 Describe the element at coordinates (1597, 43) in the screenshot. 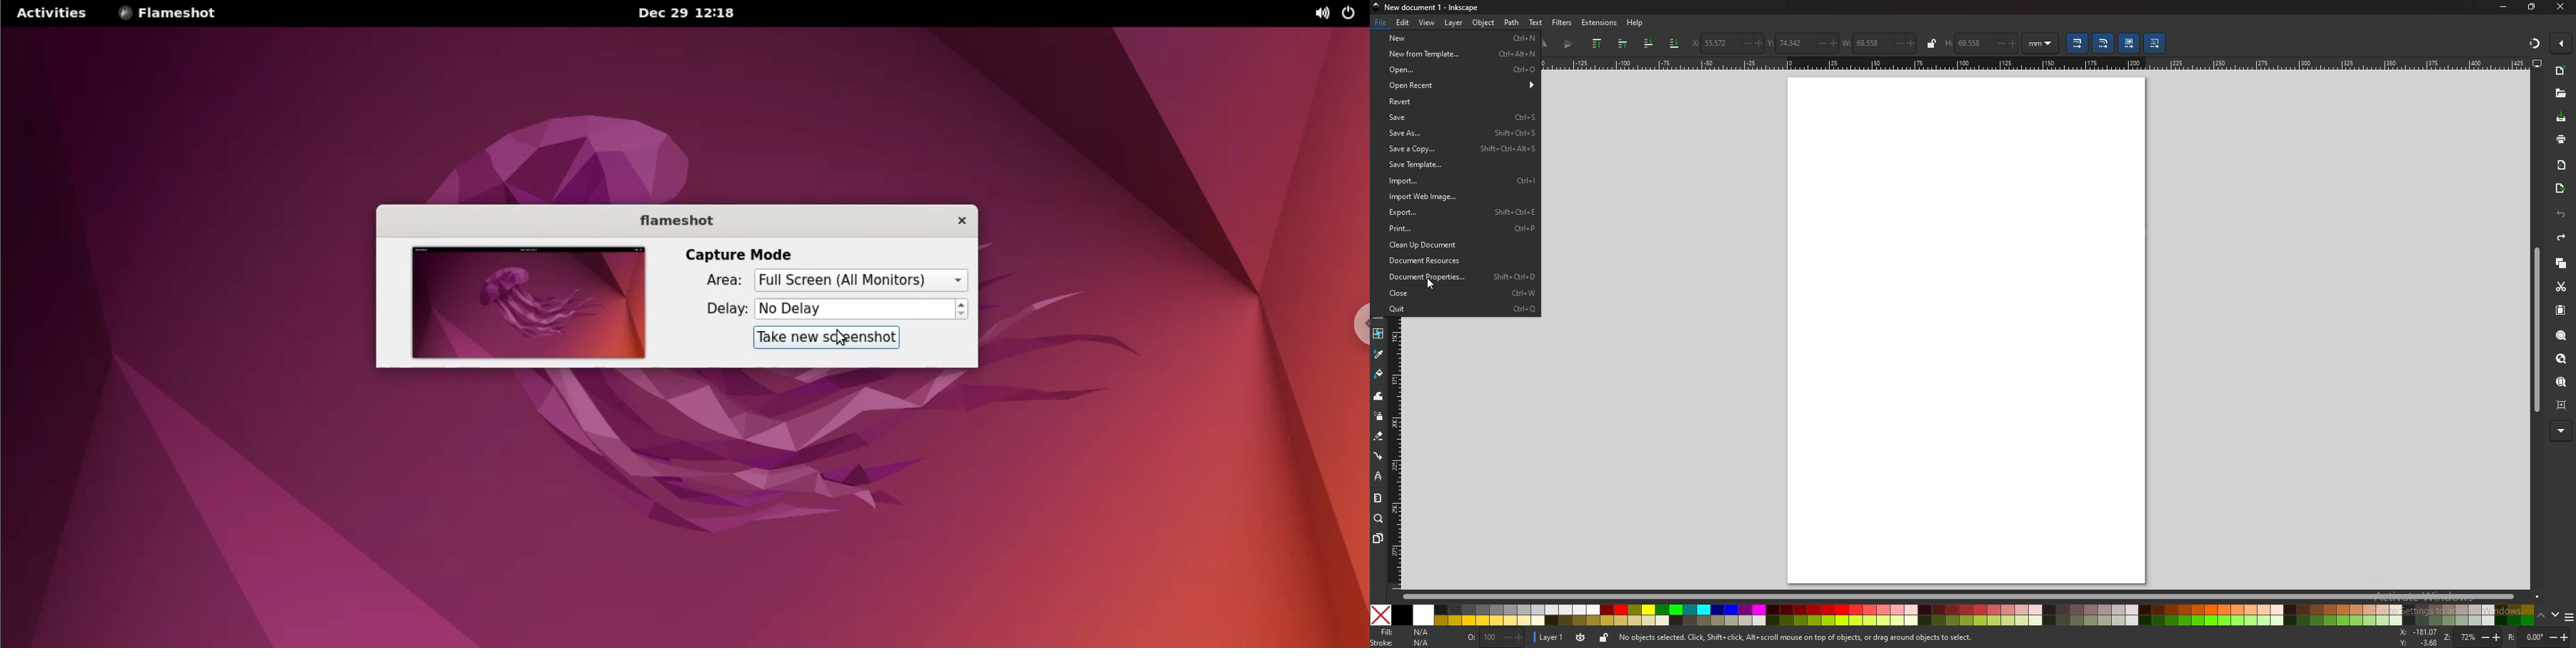

I see `raise selection to top` at that location.